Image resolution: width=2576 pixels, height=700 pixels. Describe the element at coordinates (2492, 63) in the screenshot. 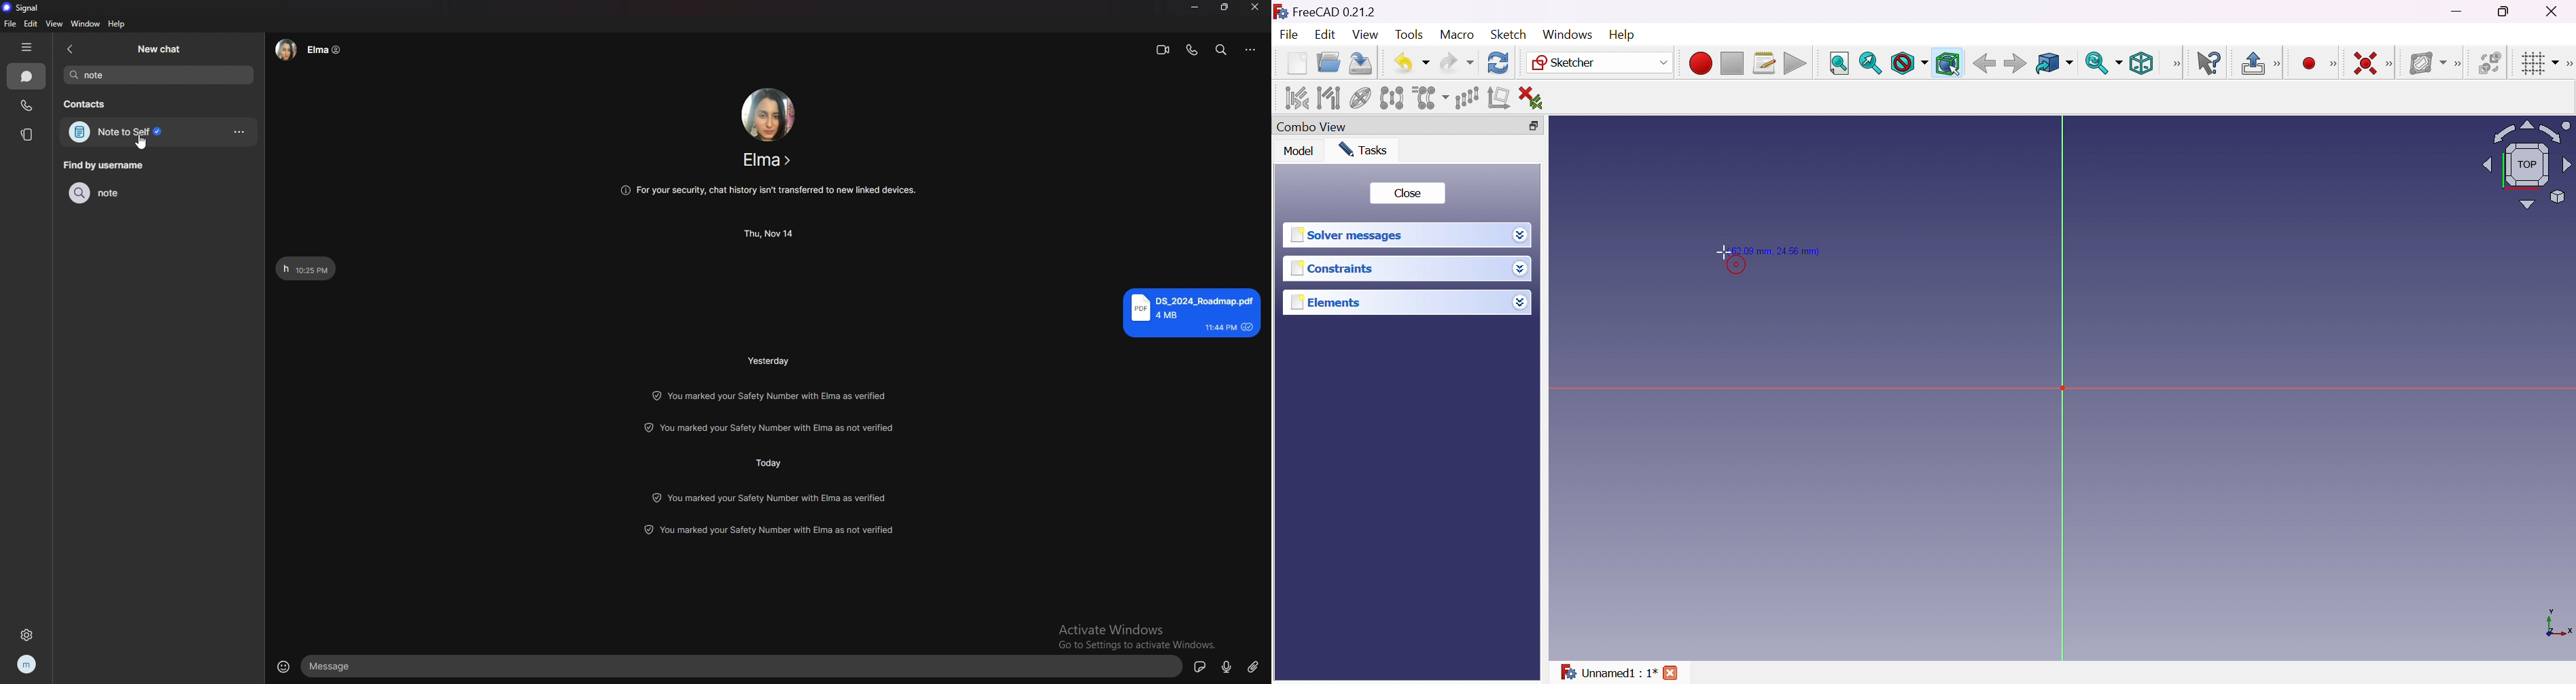

I see `Switch virtual space` at that location.